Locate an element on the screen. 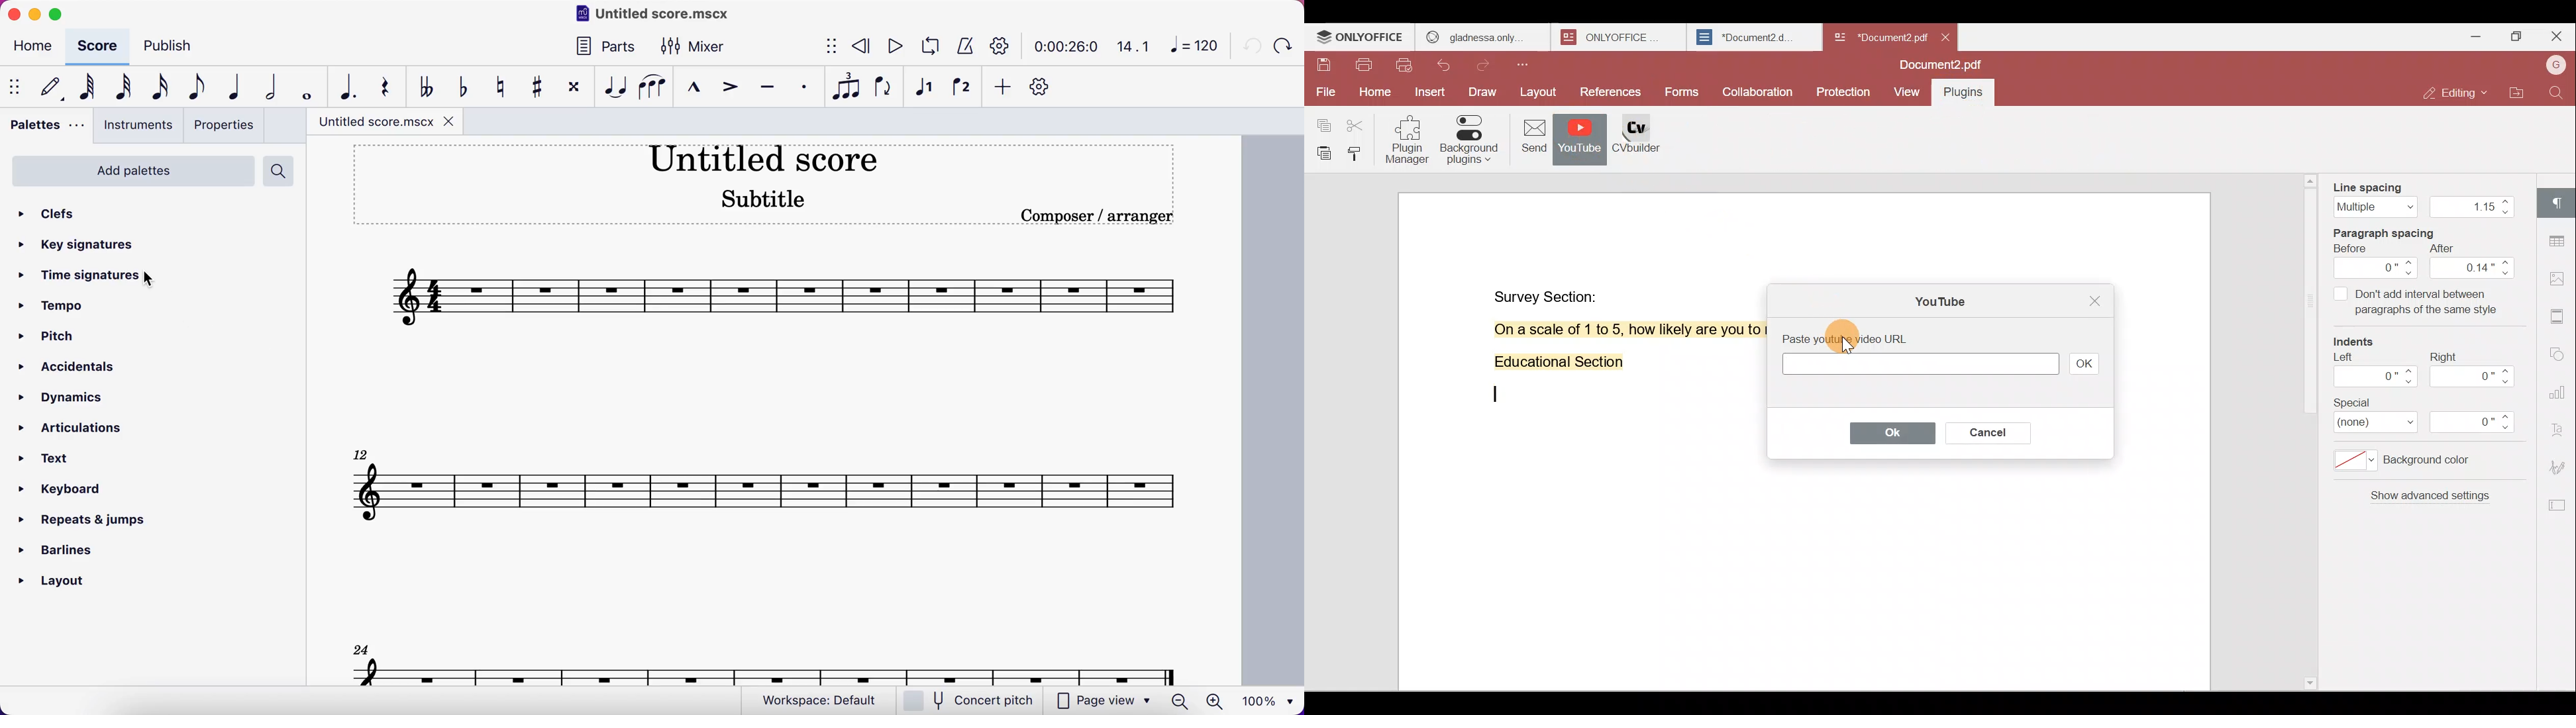 The height and width of the screenshot is (728, 2576). pitch is located at coordinates (65, 338).